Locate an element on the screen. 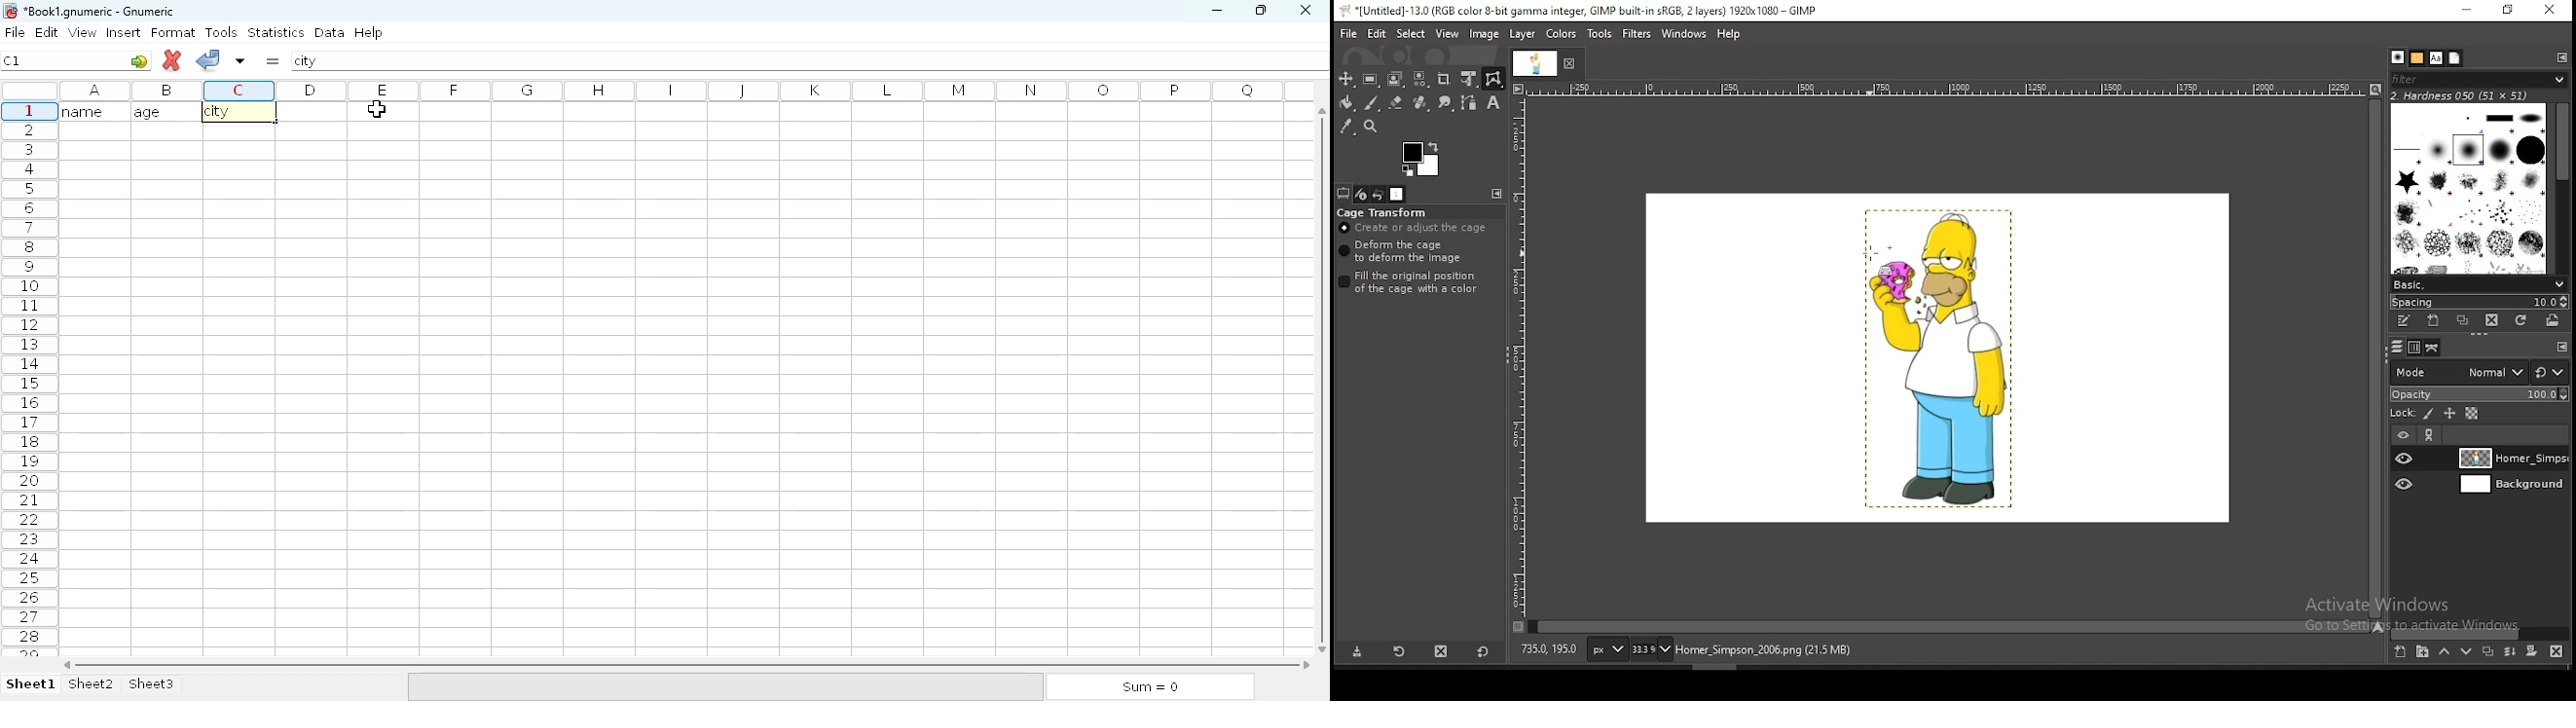  minimize is located at coordinates (1216, 11).